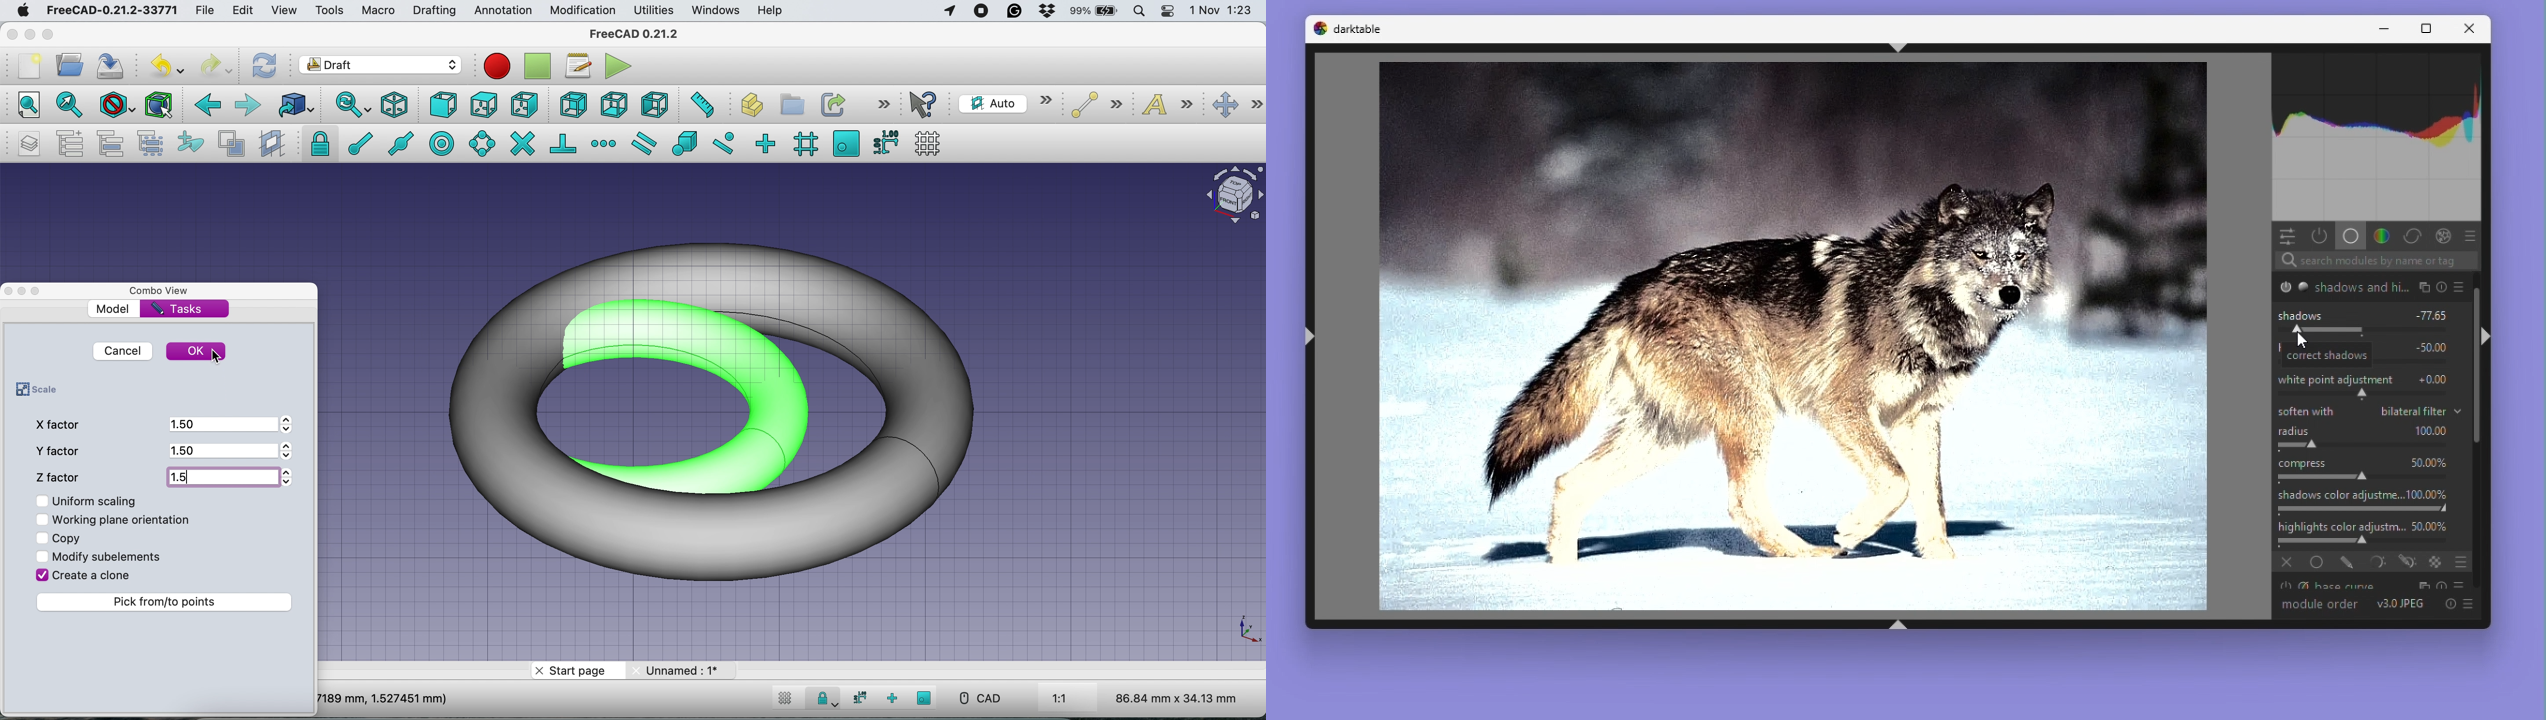 This screenshot has height=728, width=2548. What do you see at coordinates (2302, 343) in the screenshot?
I see `cursor` at bounding box center [2302, 343].